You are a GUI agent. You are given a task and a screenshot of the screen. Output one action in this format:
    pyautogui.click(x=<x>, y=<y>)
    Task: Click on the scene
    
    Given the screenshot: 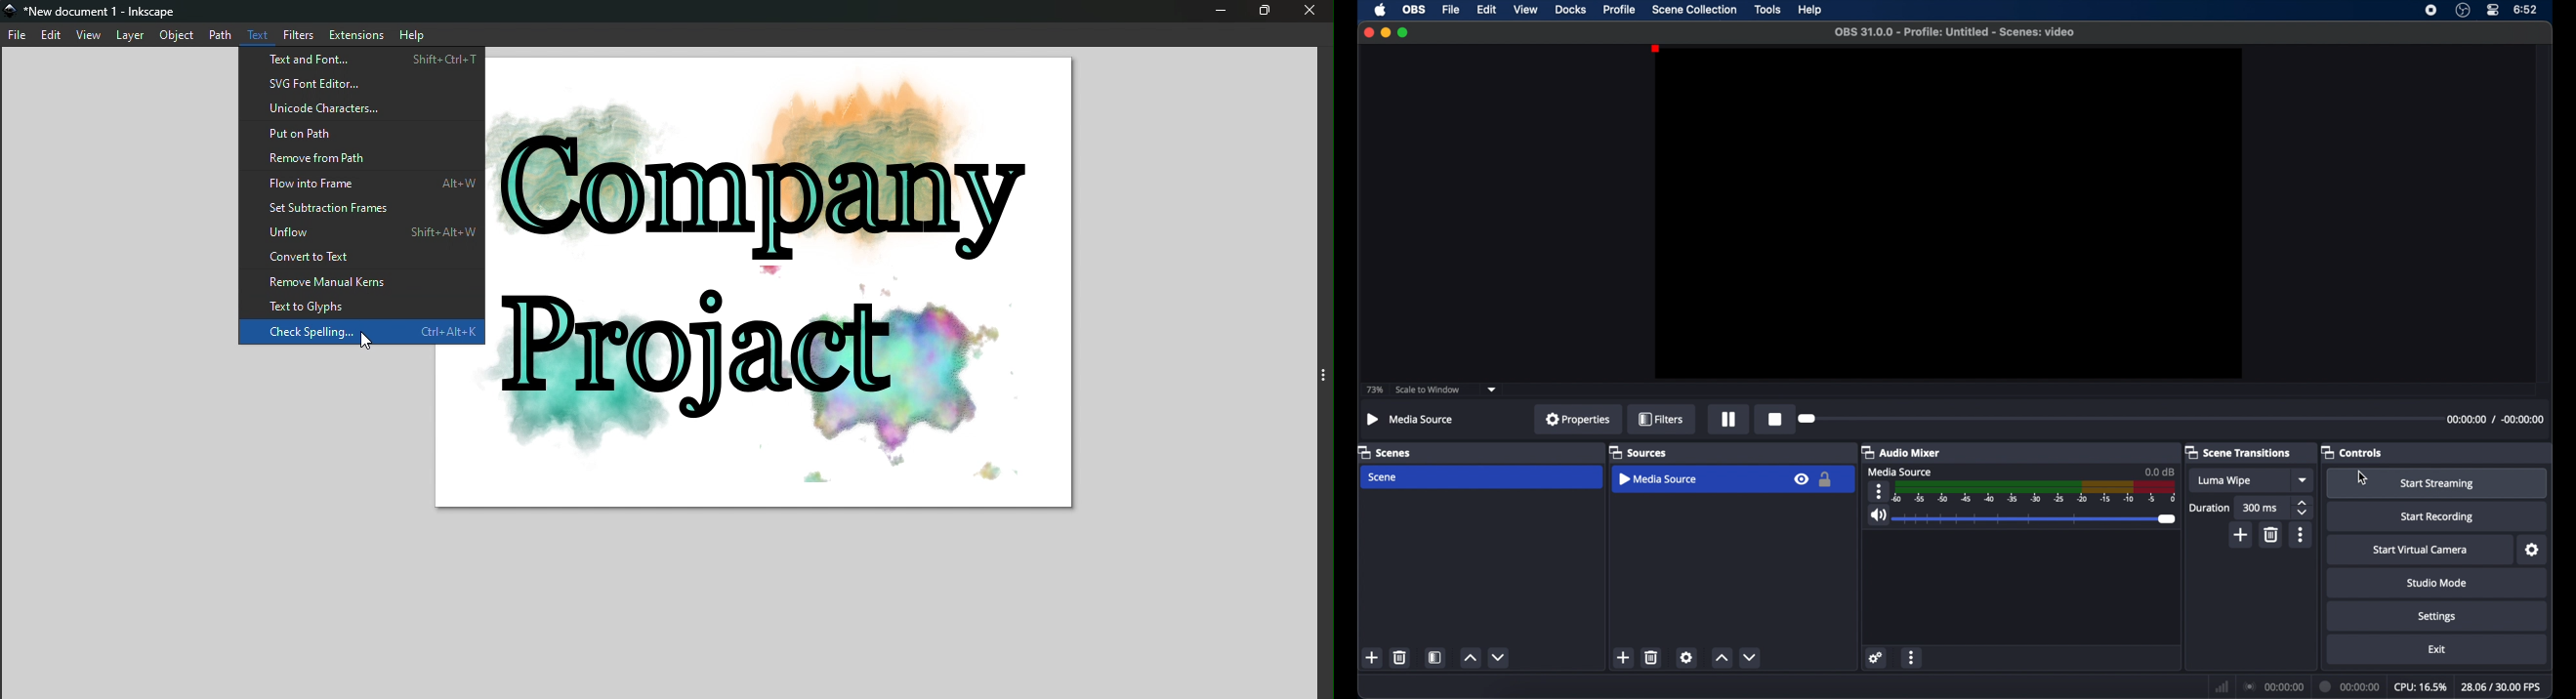 What is the action you would take?
    pyautogui.click(x=1384, y=477)
    